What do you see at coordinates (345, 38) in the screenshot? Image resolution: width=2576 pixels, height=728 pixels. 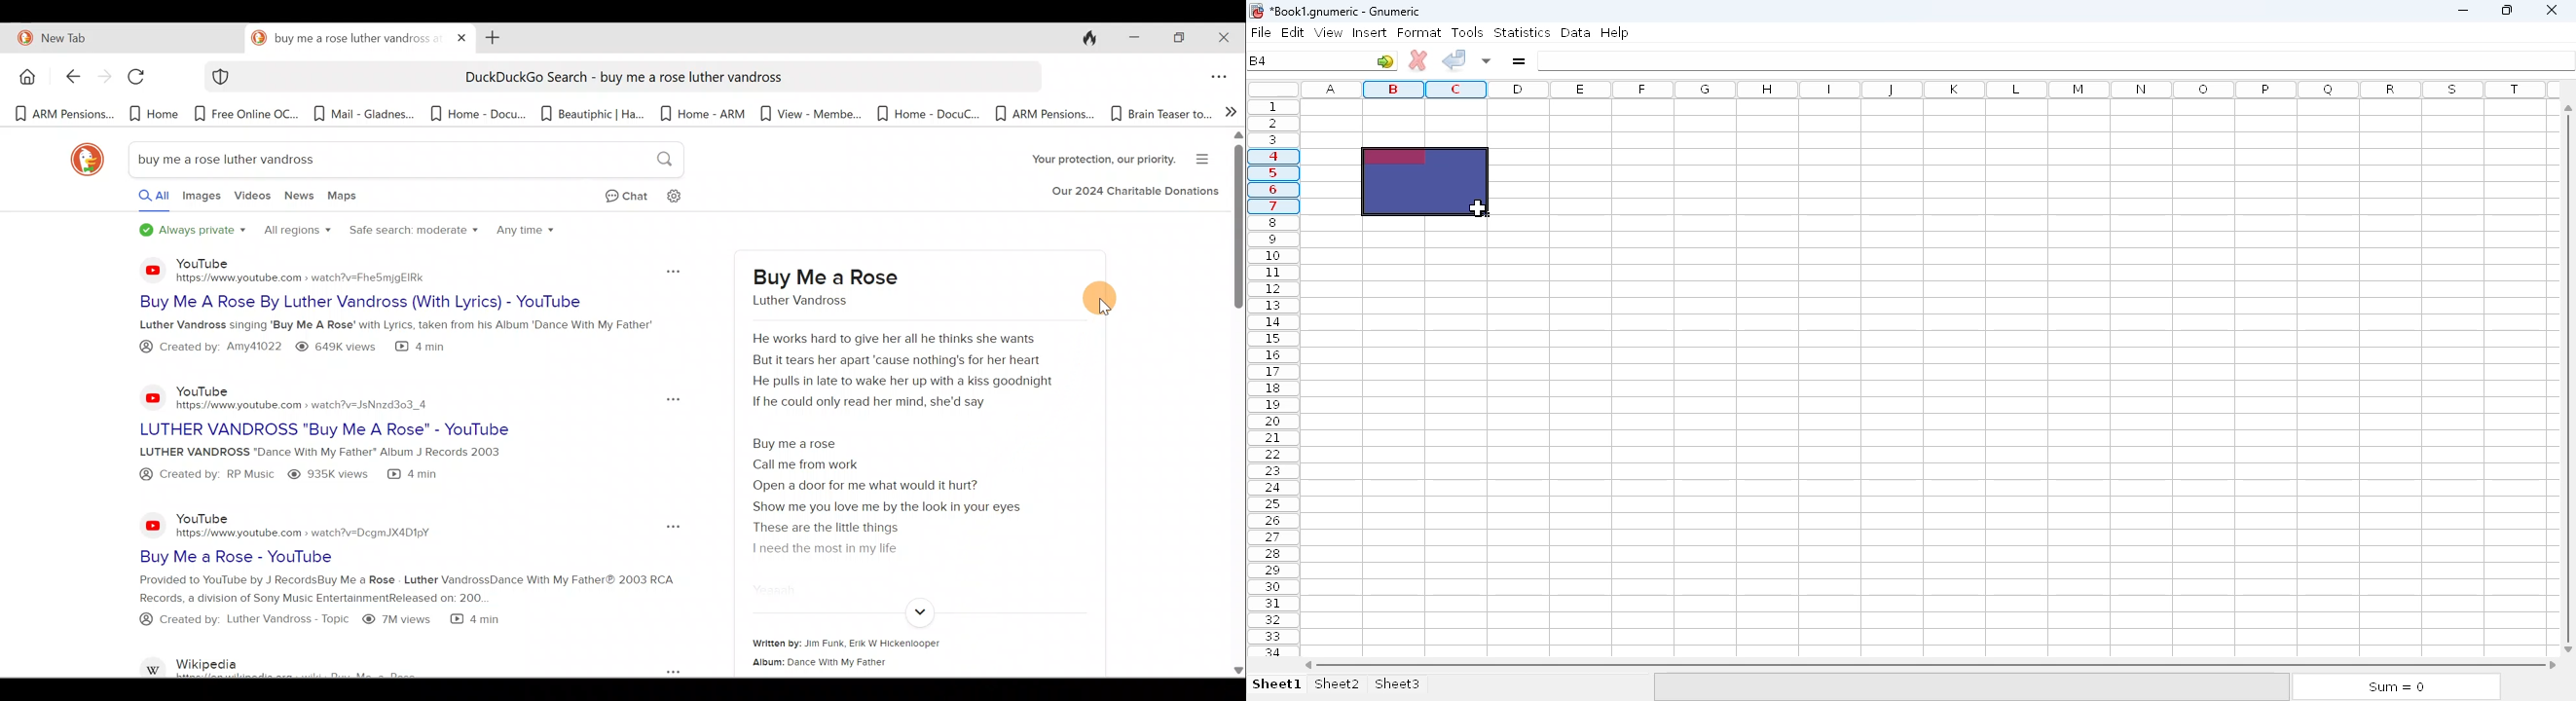 I see `buy me a rose luther vandross` at bounding box center [345, 38].